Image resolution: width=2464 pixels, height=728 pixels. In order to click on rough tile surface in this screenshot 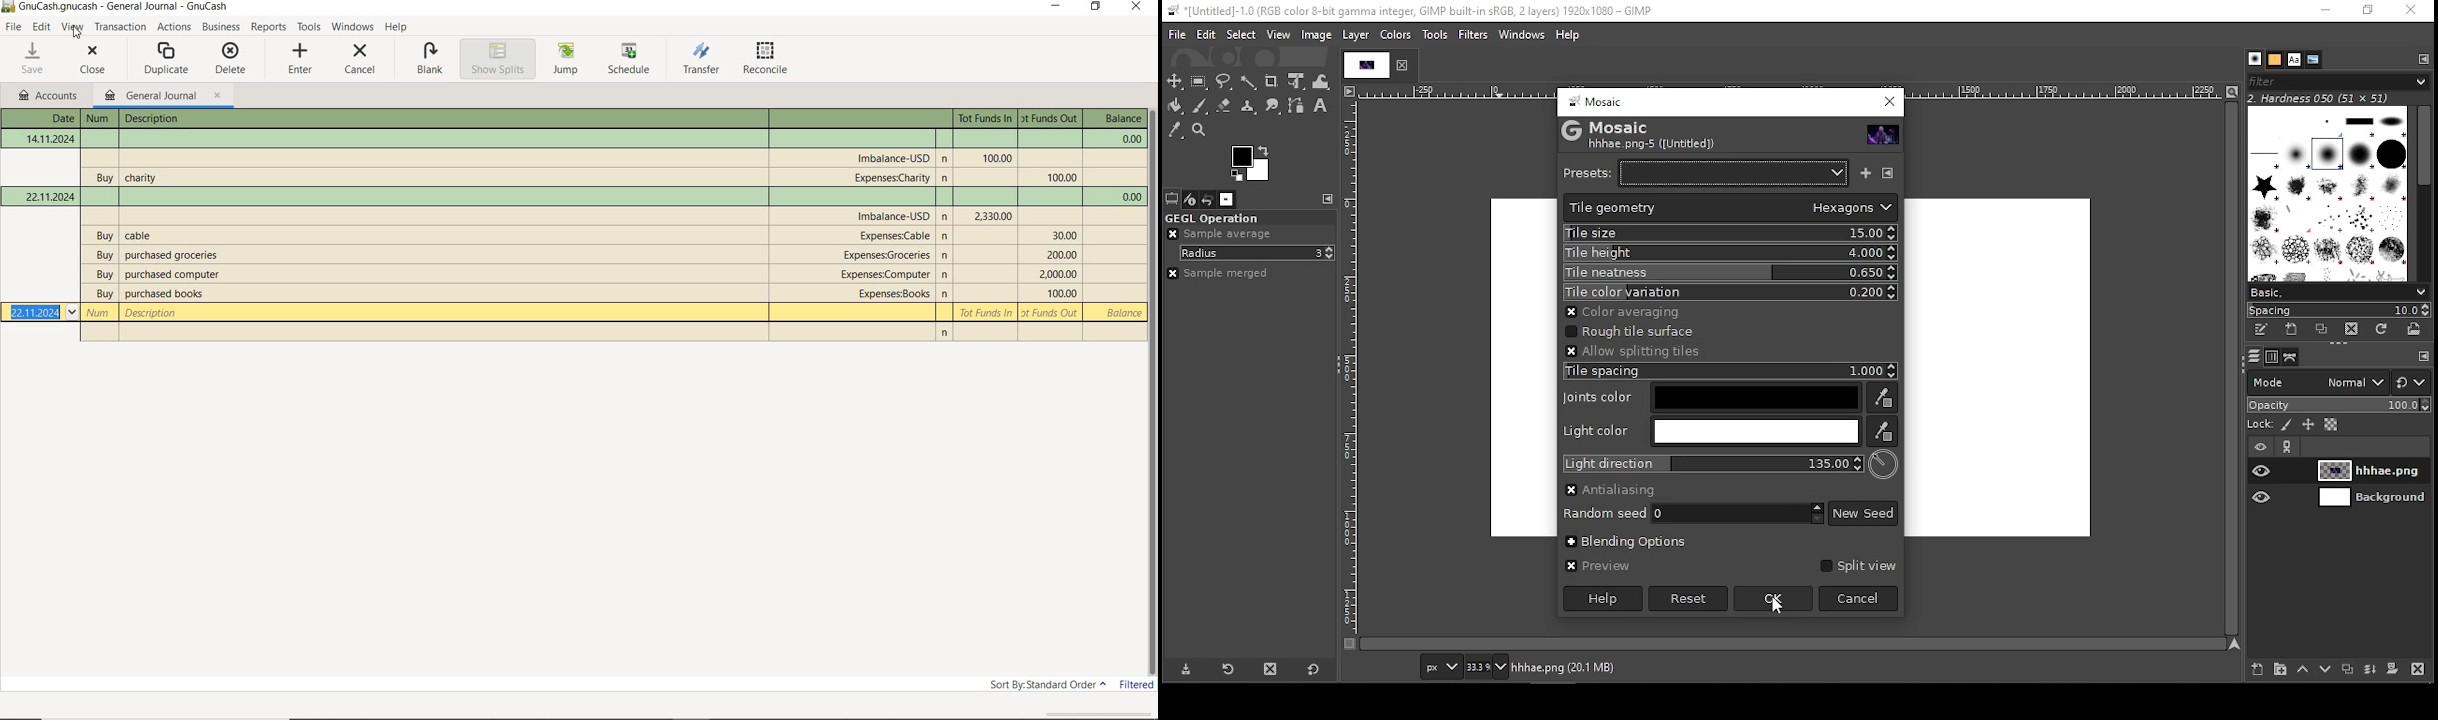, I will do `click(1632, 332)`.